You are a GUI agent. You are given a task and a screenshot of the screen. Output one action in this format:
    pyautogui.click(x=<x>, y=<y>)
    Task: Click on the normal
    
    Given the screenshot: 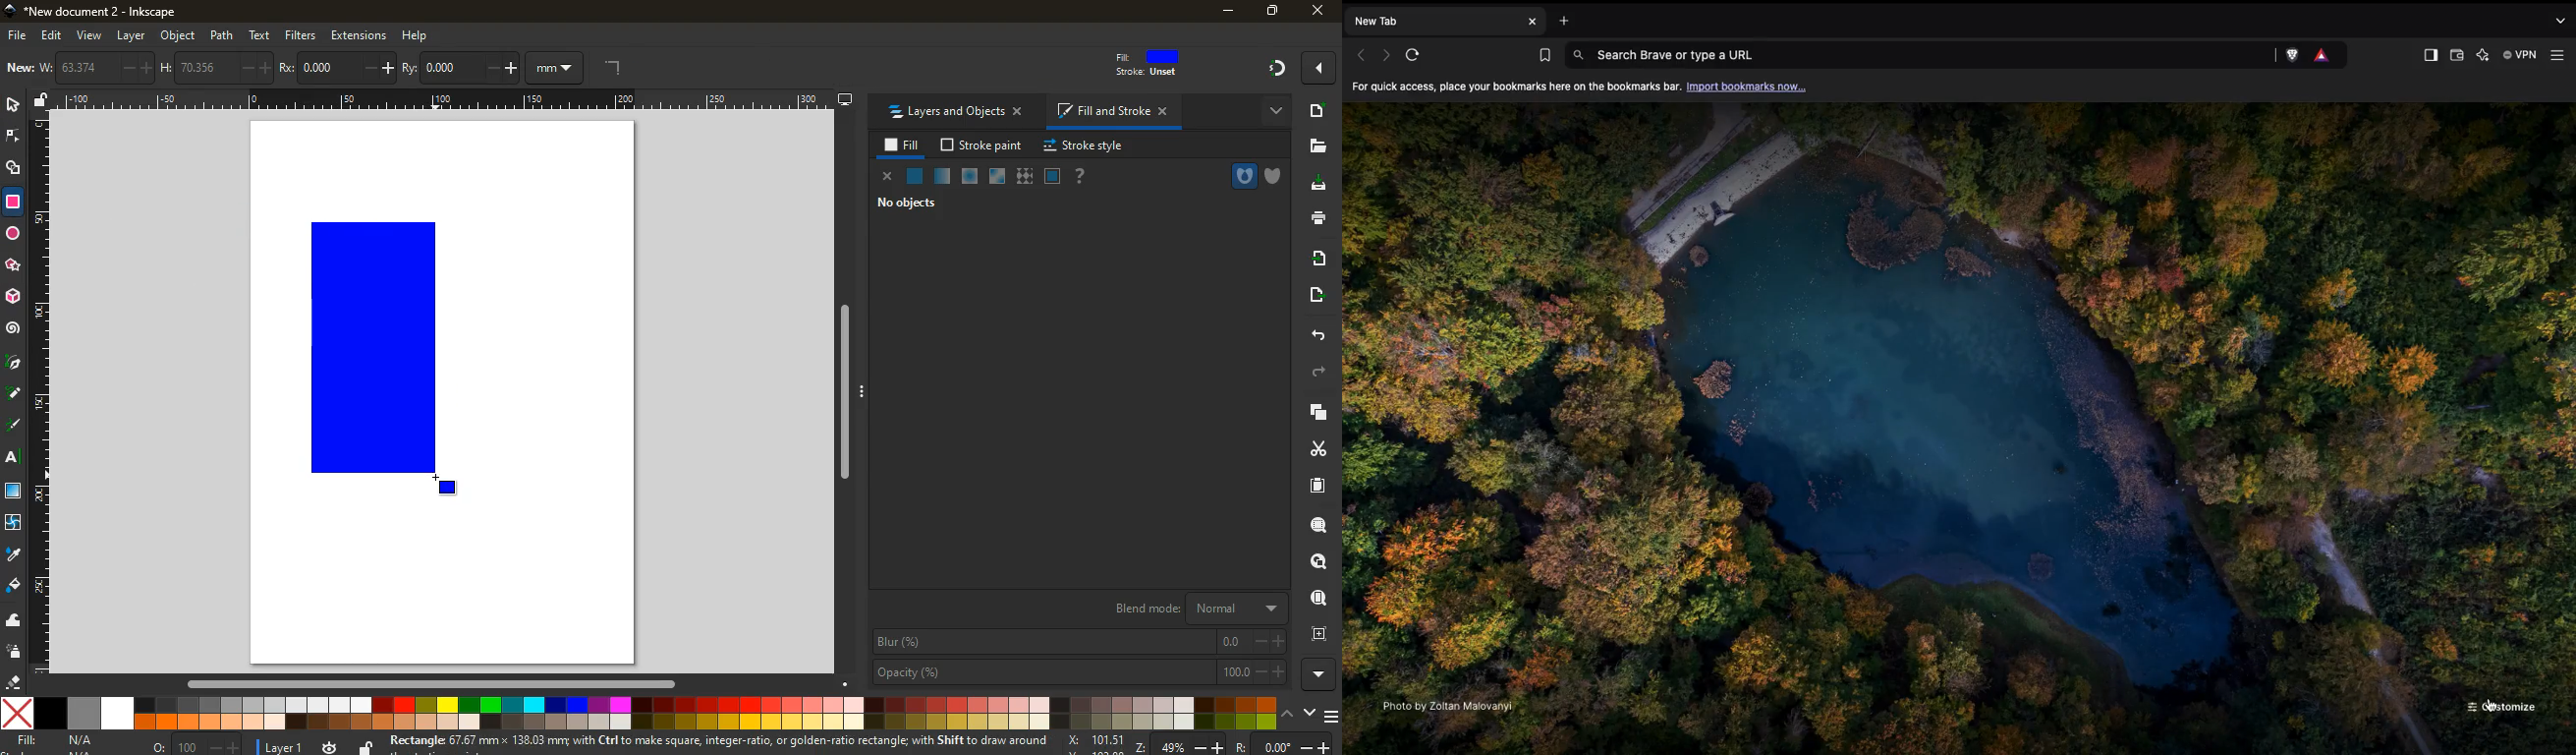 What is the action you would take?
    pyautogui.click(x=914, y=176)
    